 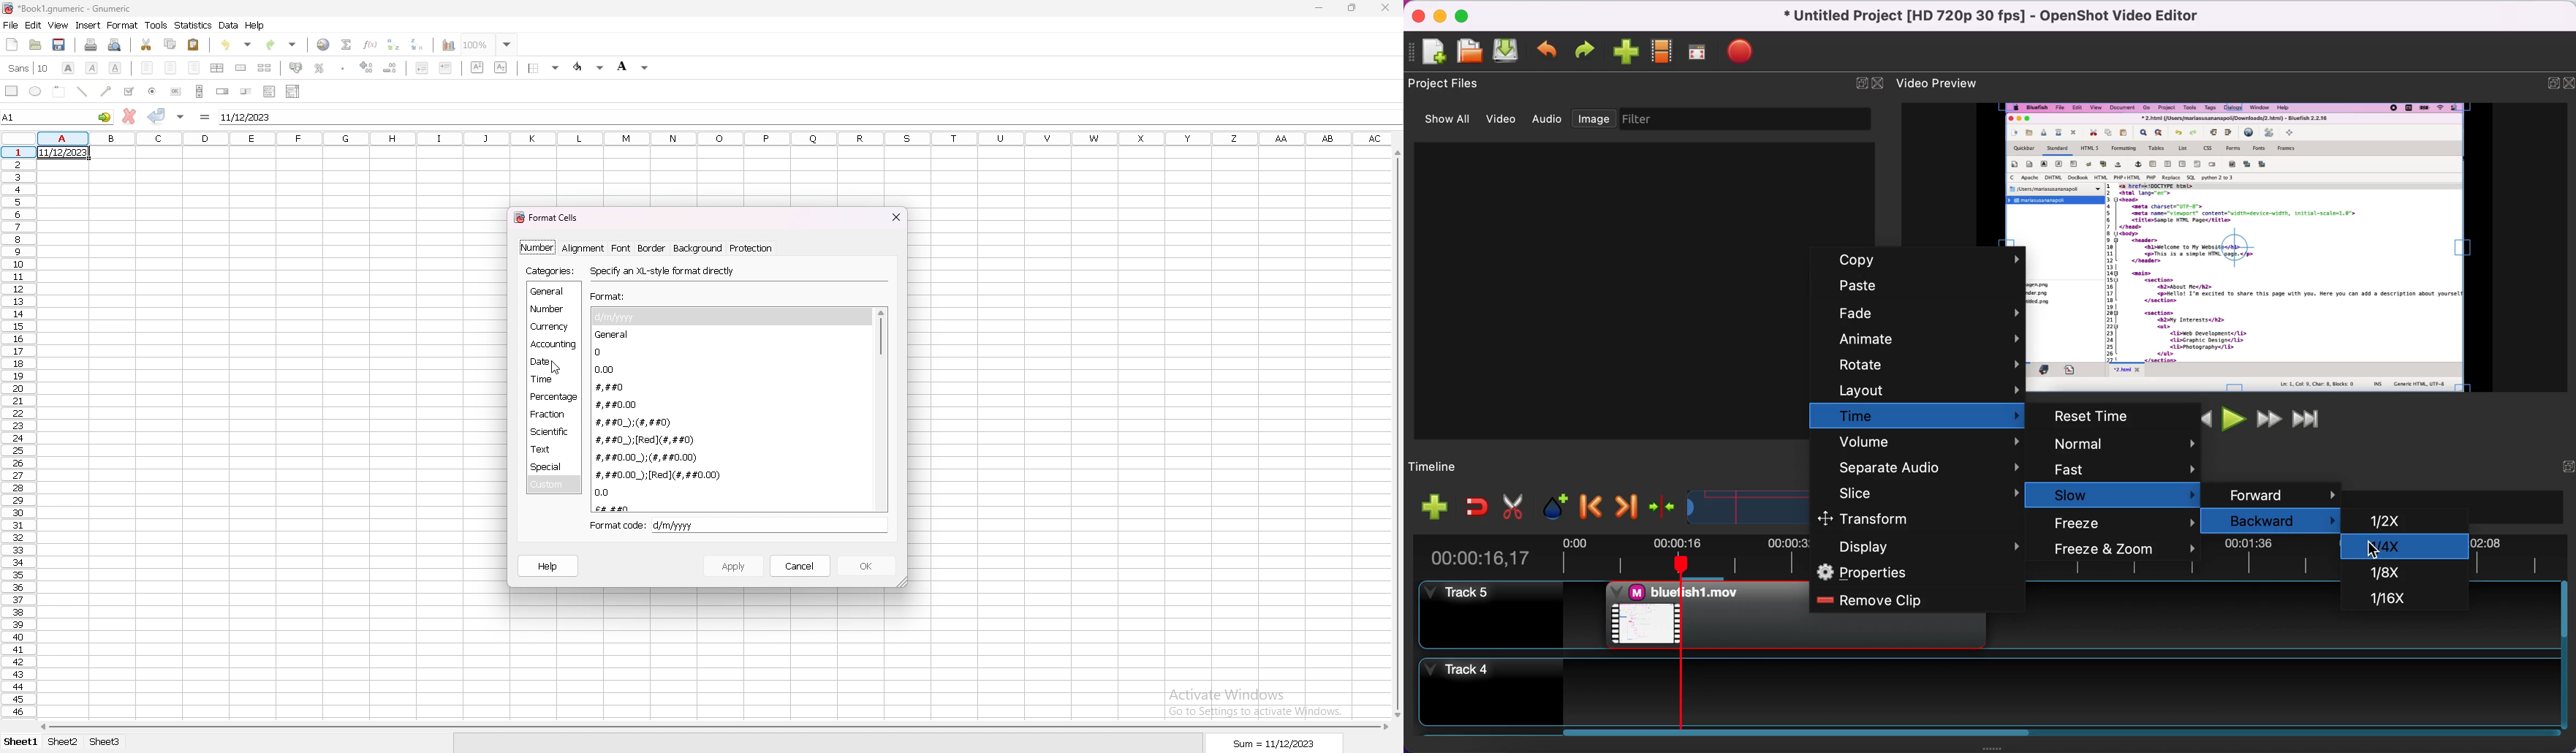 I want to click on cut, so click(x=1513, y=504).